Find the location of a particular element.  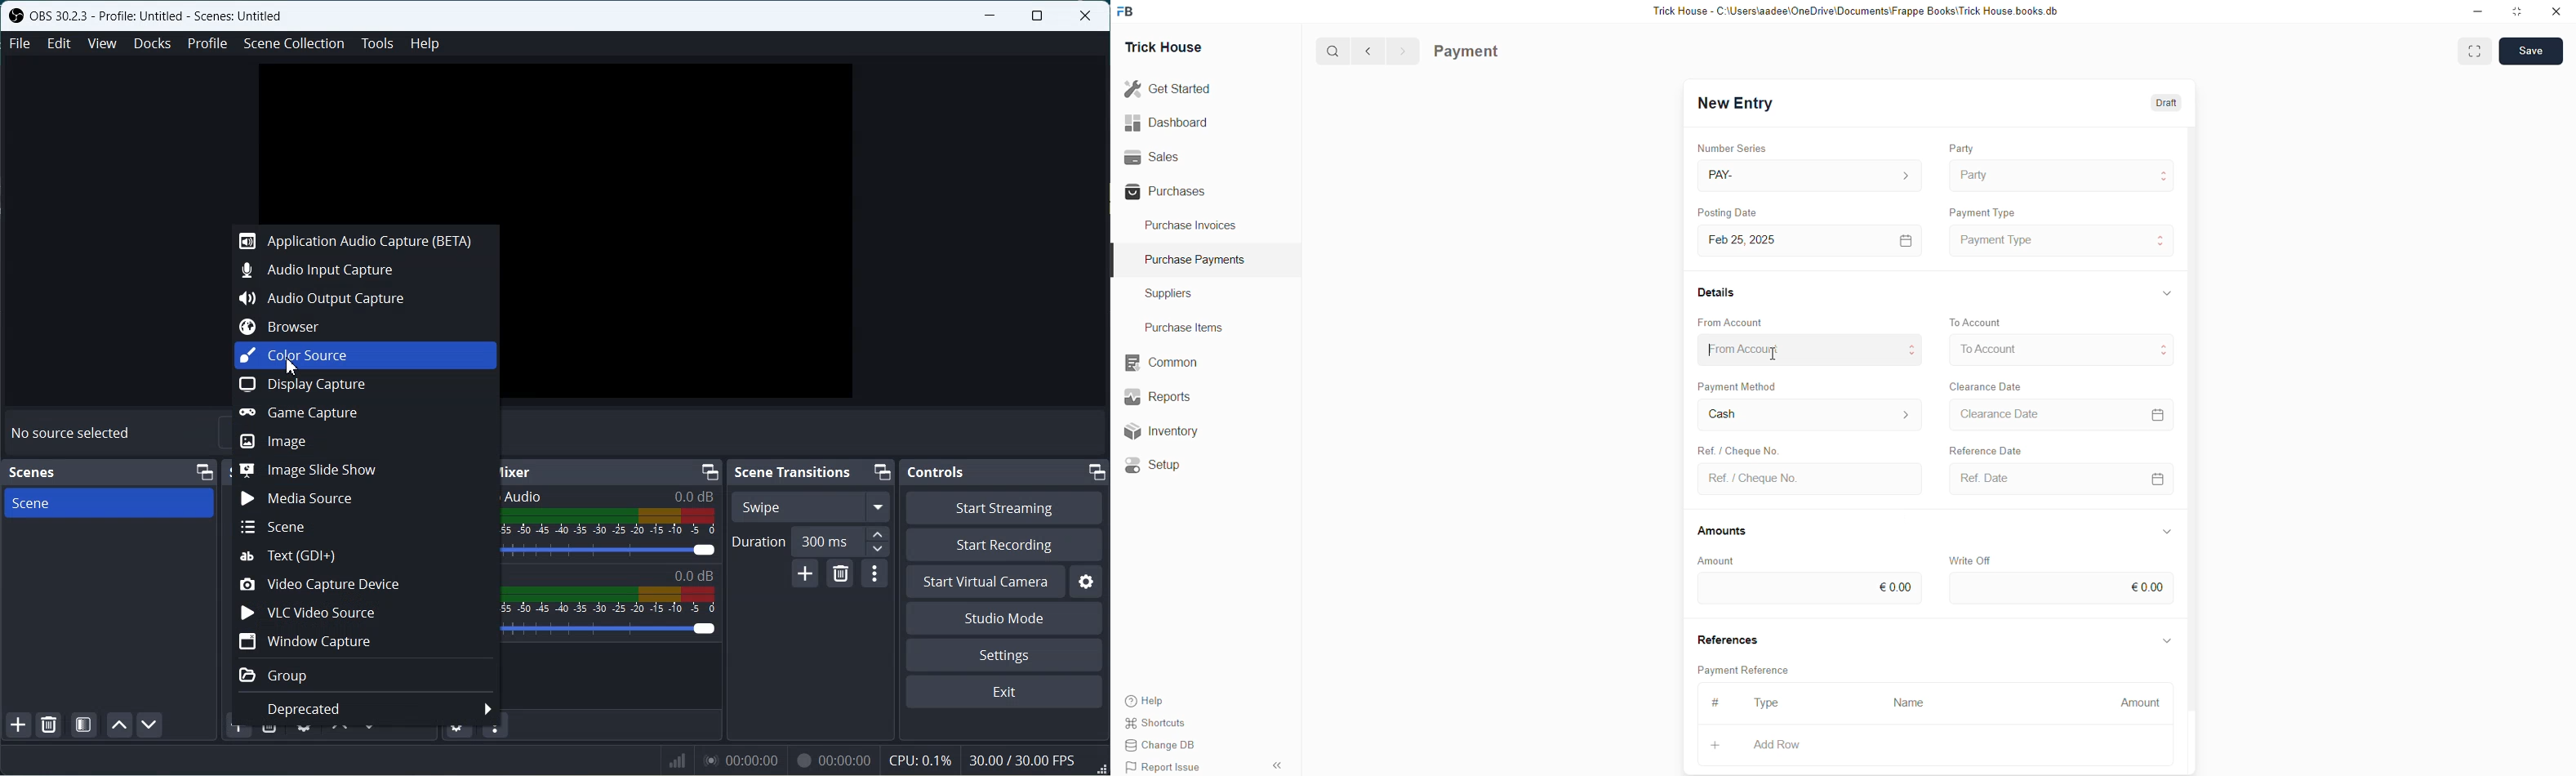

From Account is located at coordinates (1736, 321).